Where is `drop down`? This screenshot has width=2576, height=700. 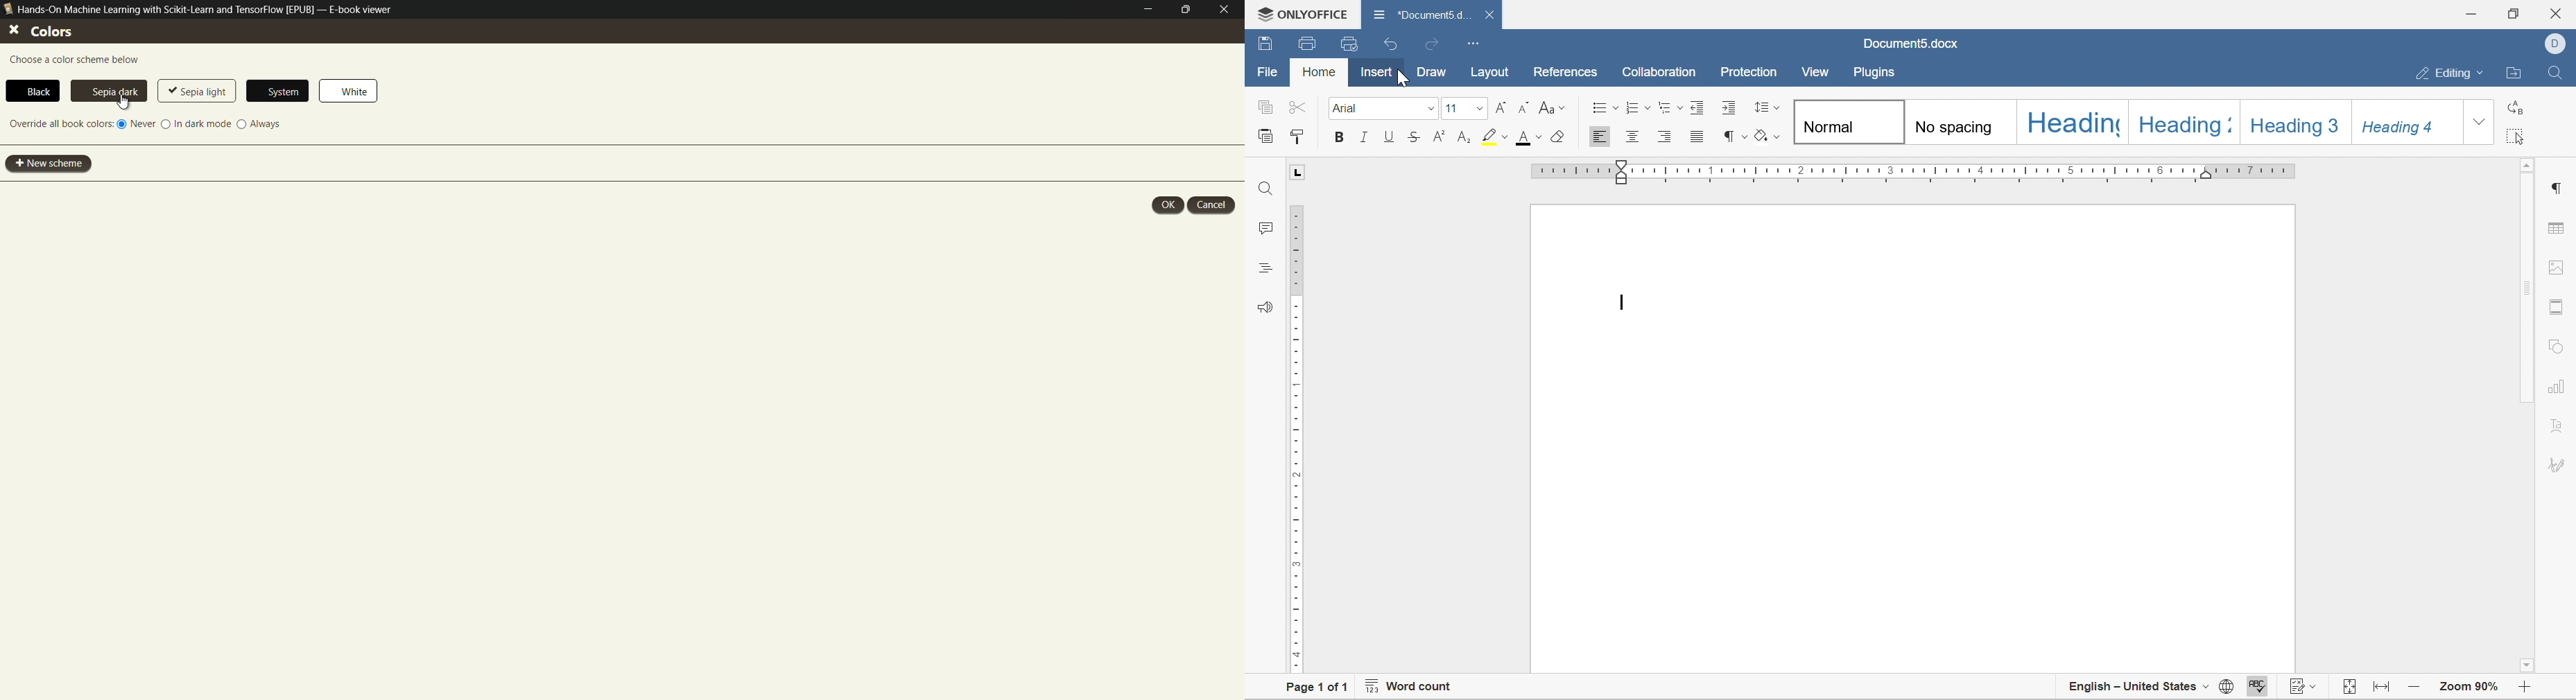 drop down is located at coordinates (2481, 123).